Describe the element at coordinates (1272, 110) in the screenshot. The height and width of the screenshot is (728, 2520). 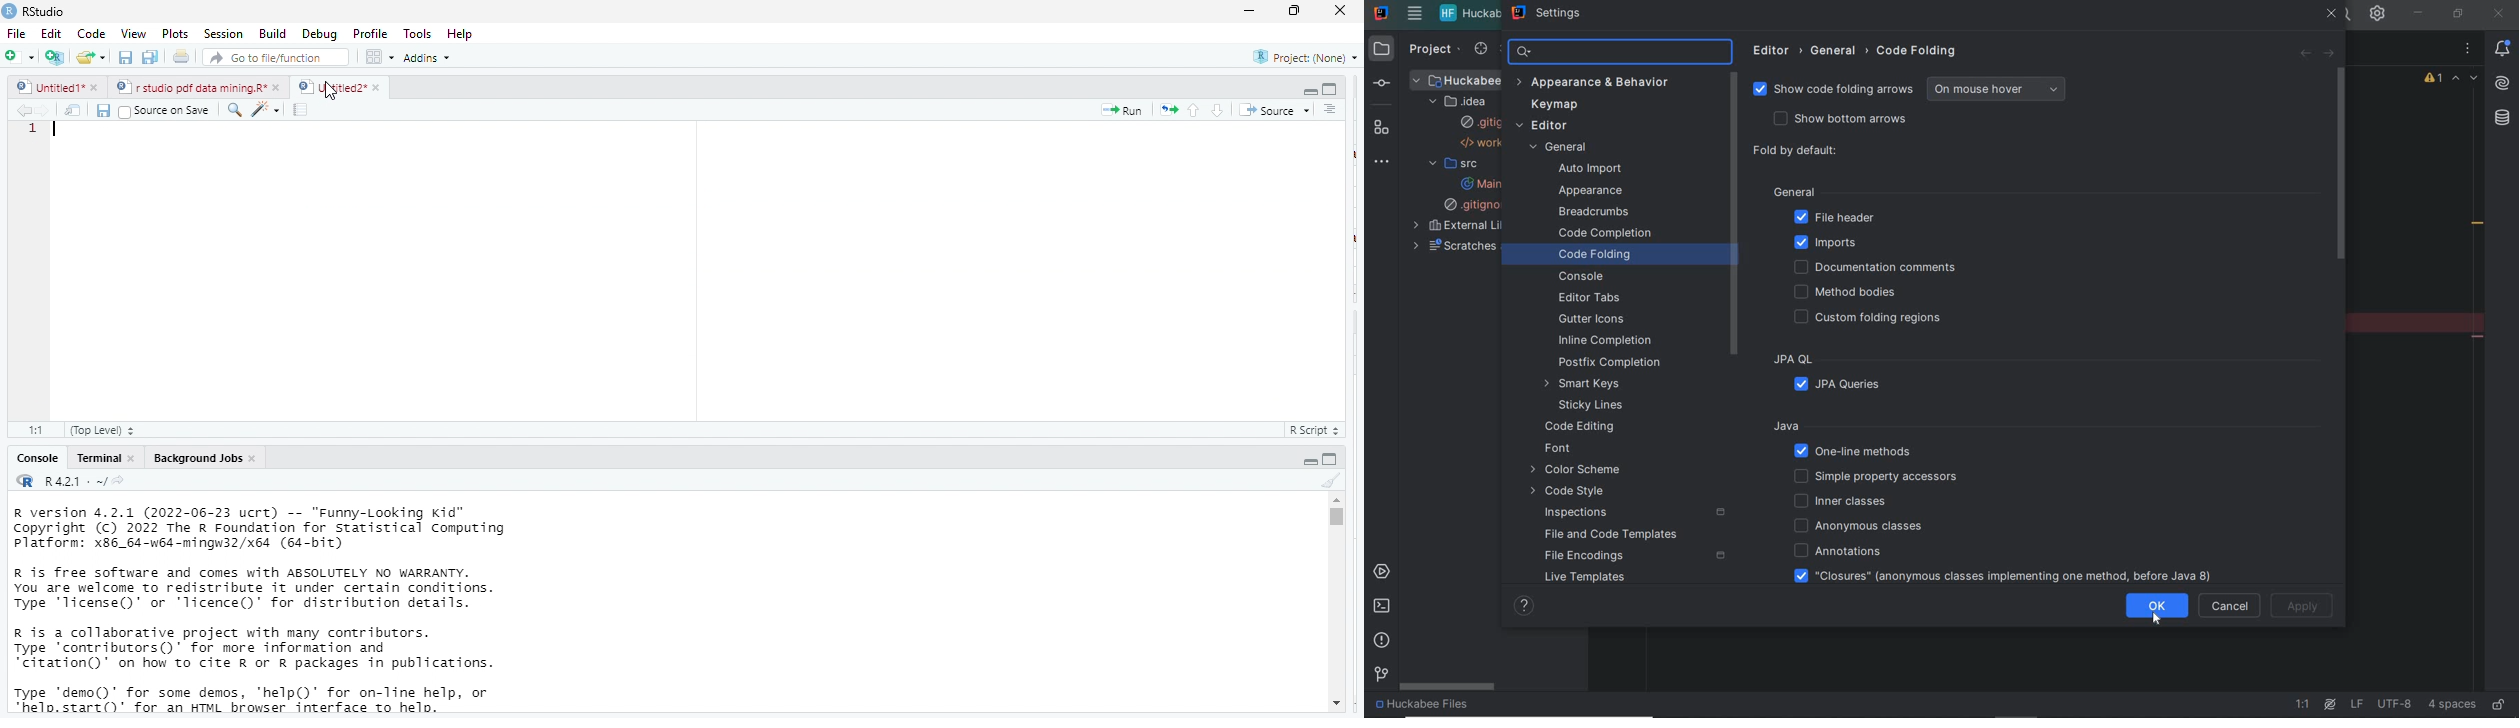
I see `source` at that location.